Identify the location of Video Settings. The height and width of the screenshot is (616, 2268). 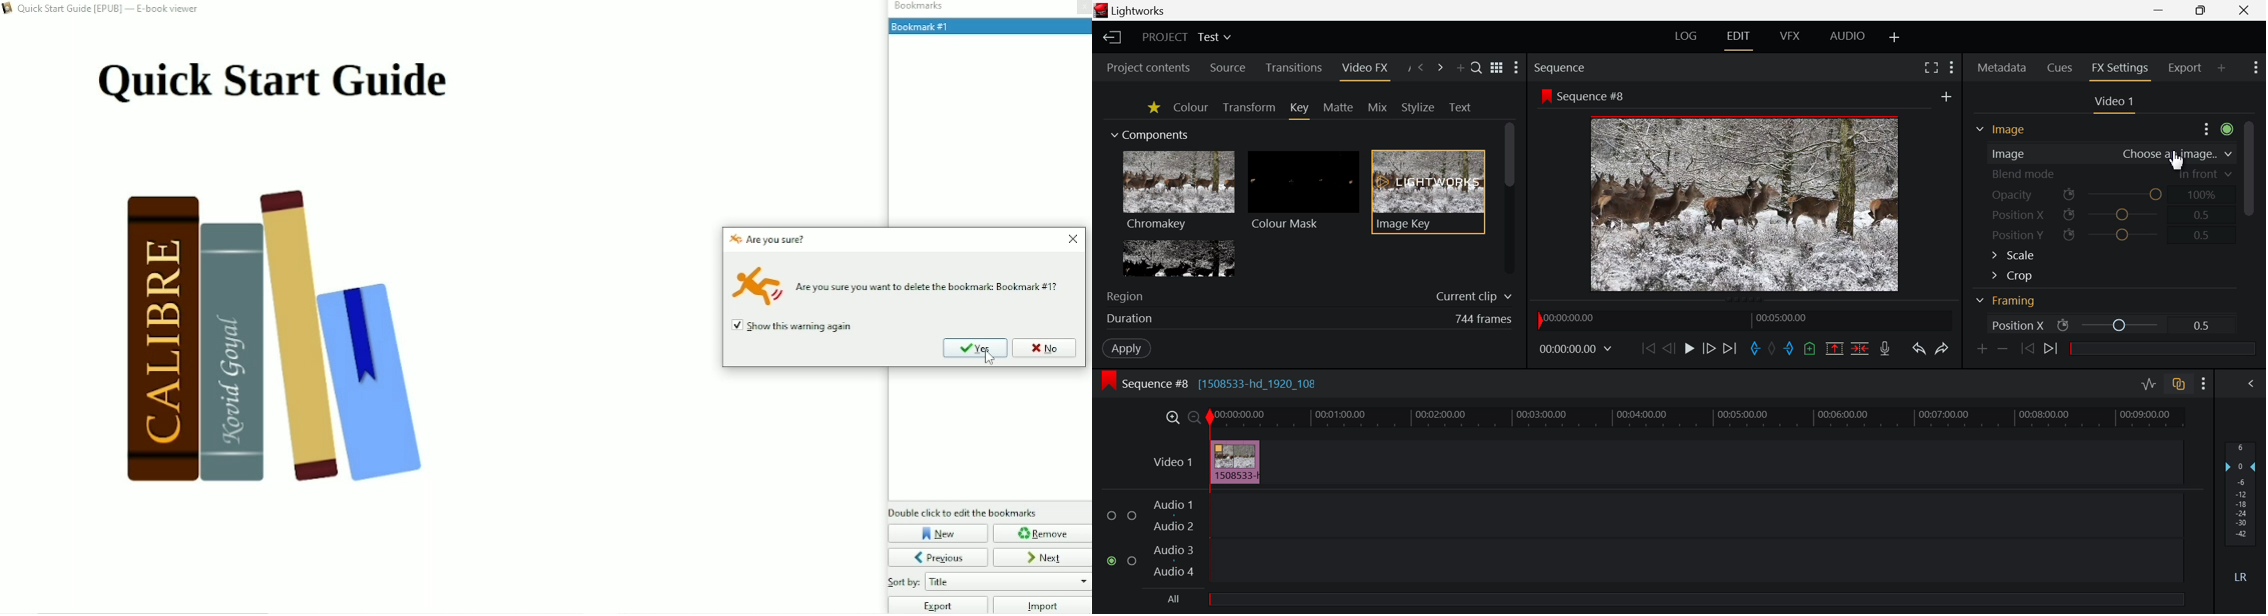
(2116, 104).